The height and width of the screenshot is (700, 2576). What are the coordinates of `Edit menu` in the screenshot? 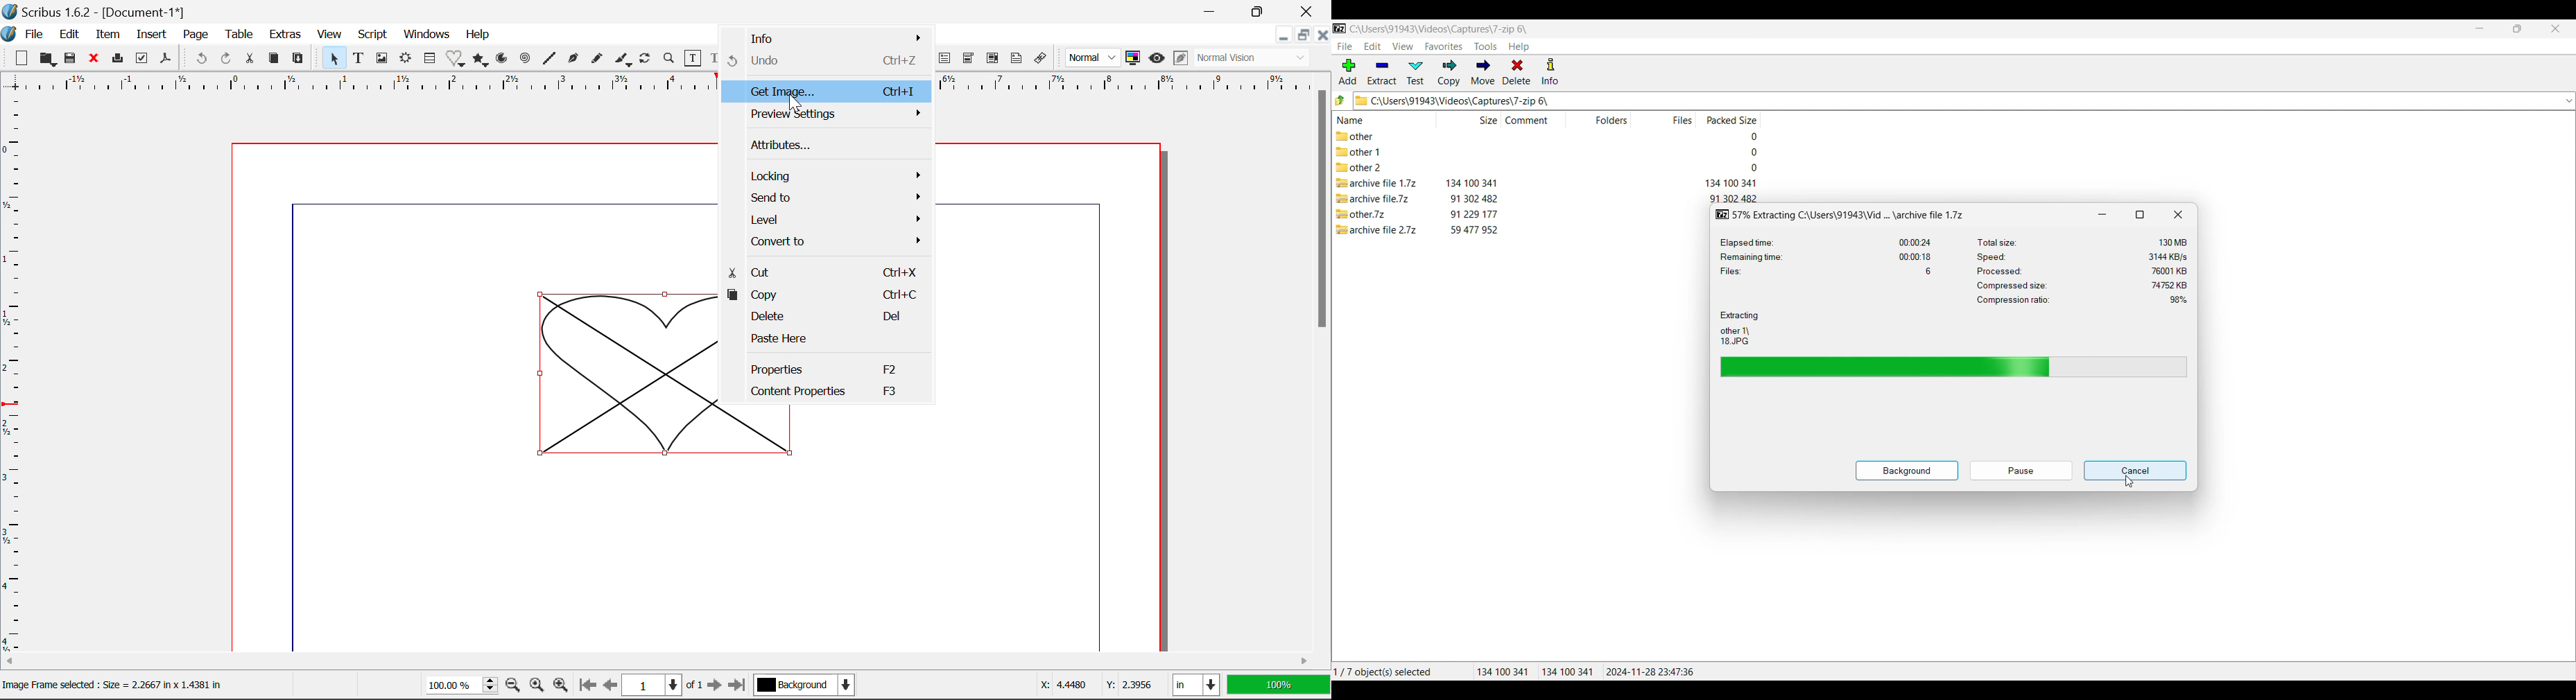 It's located at (1373, 46).